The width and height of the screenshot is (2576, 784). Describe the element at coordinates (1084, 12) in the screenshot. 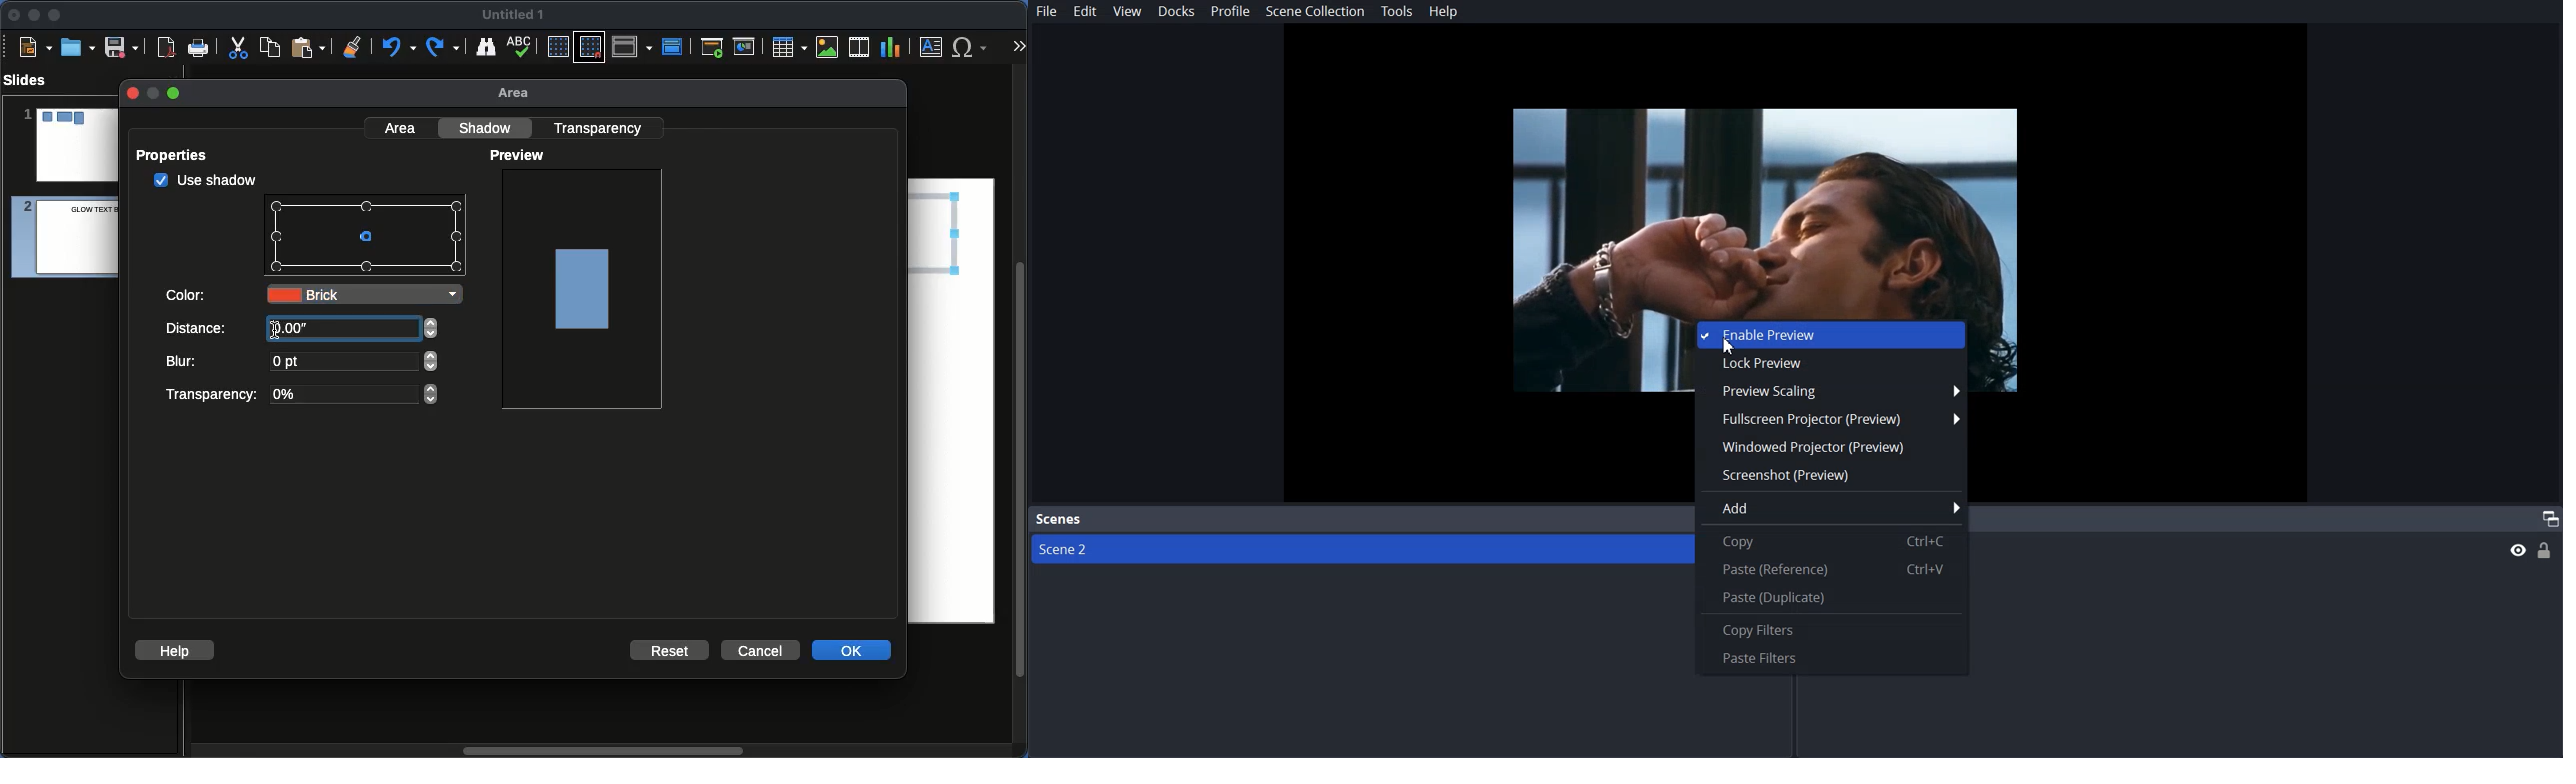

I see `Edit` at that location.